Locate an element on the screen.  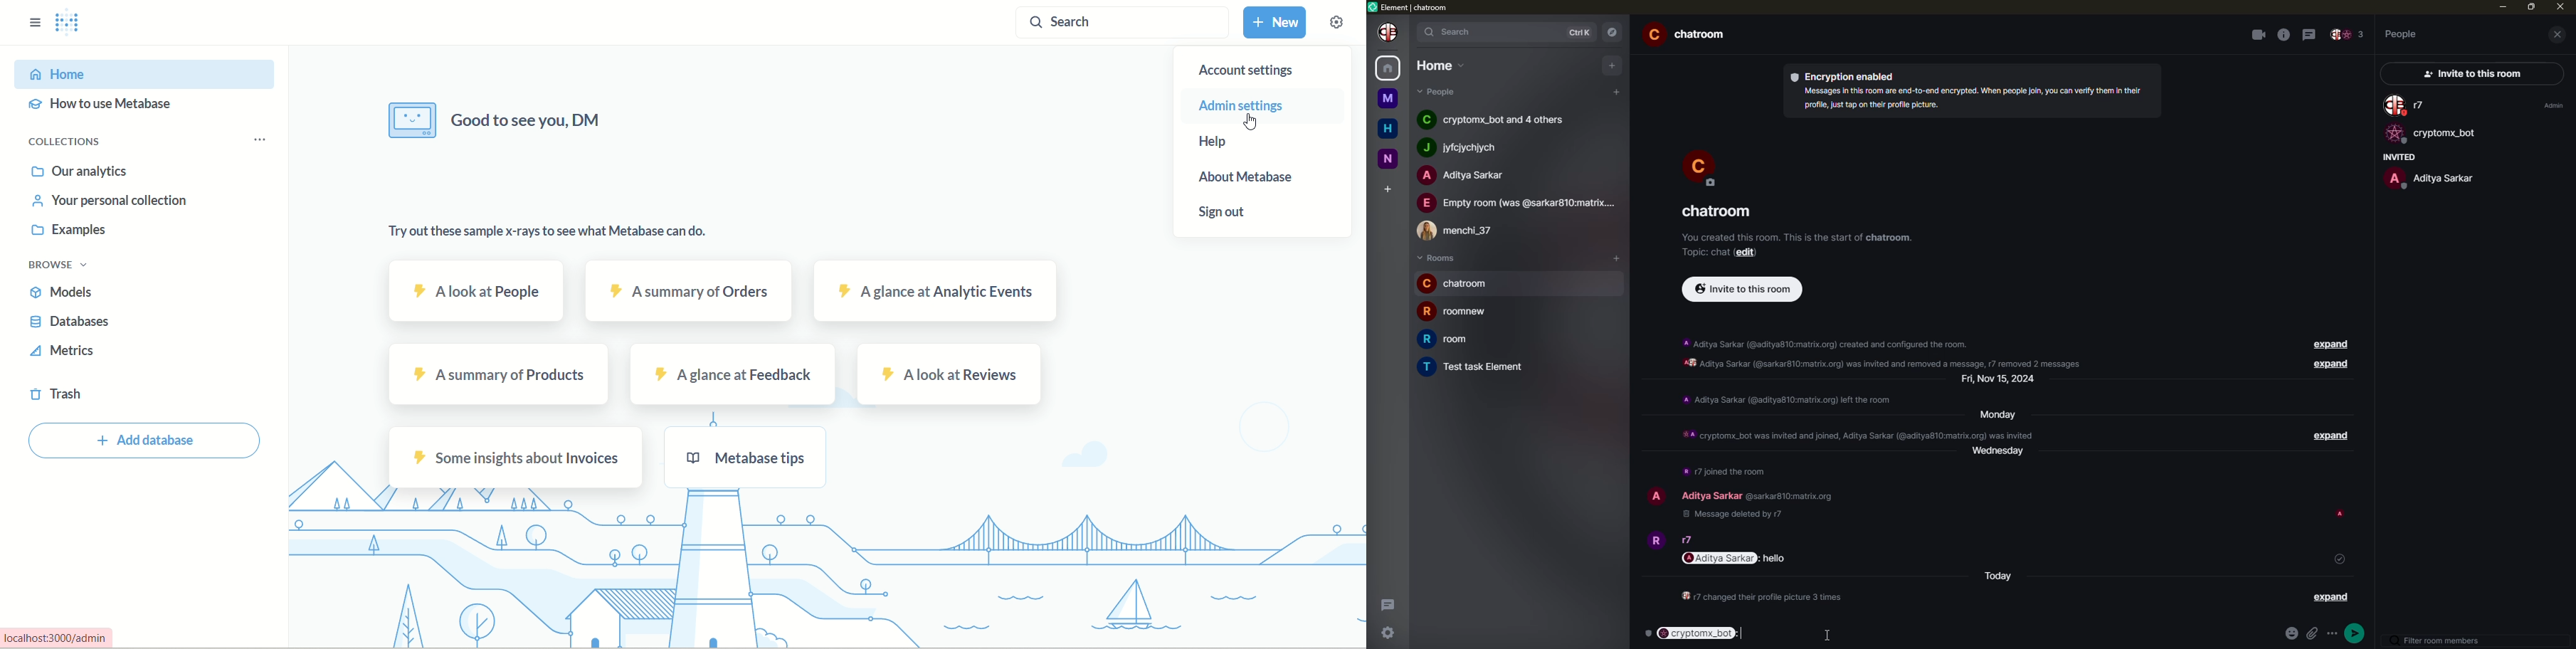
invoices is located at coordinates (519, 456).